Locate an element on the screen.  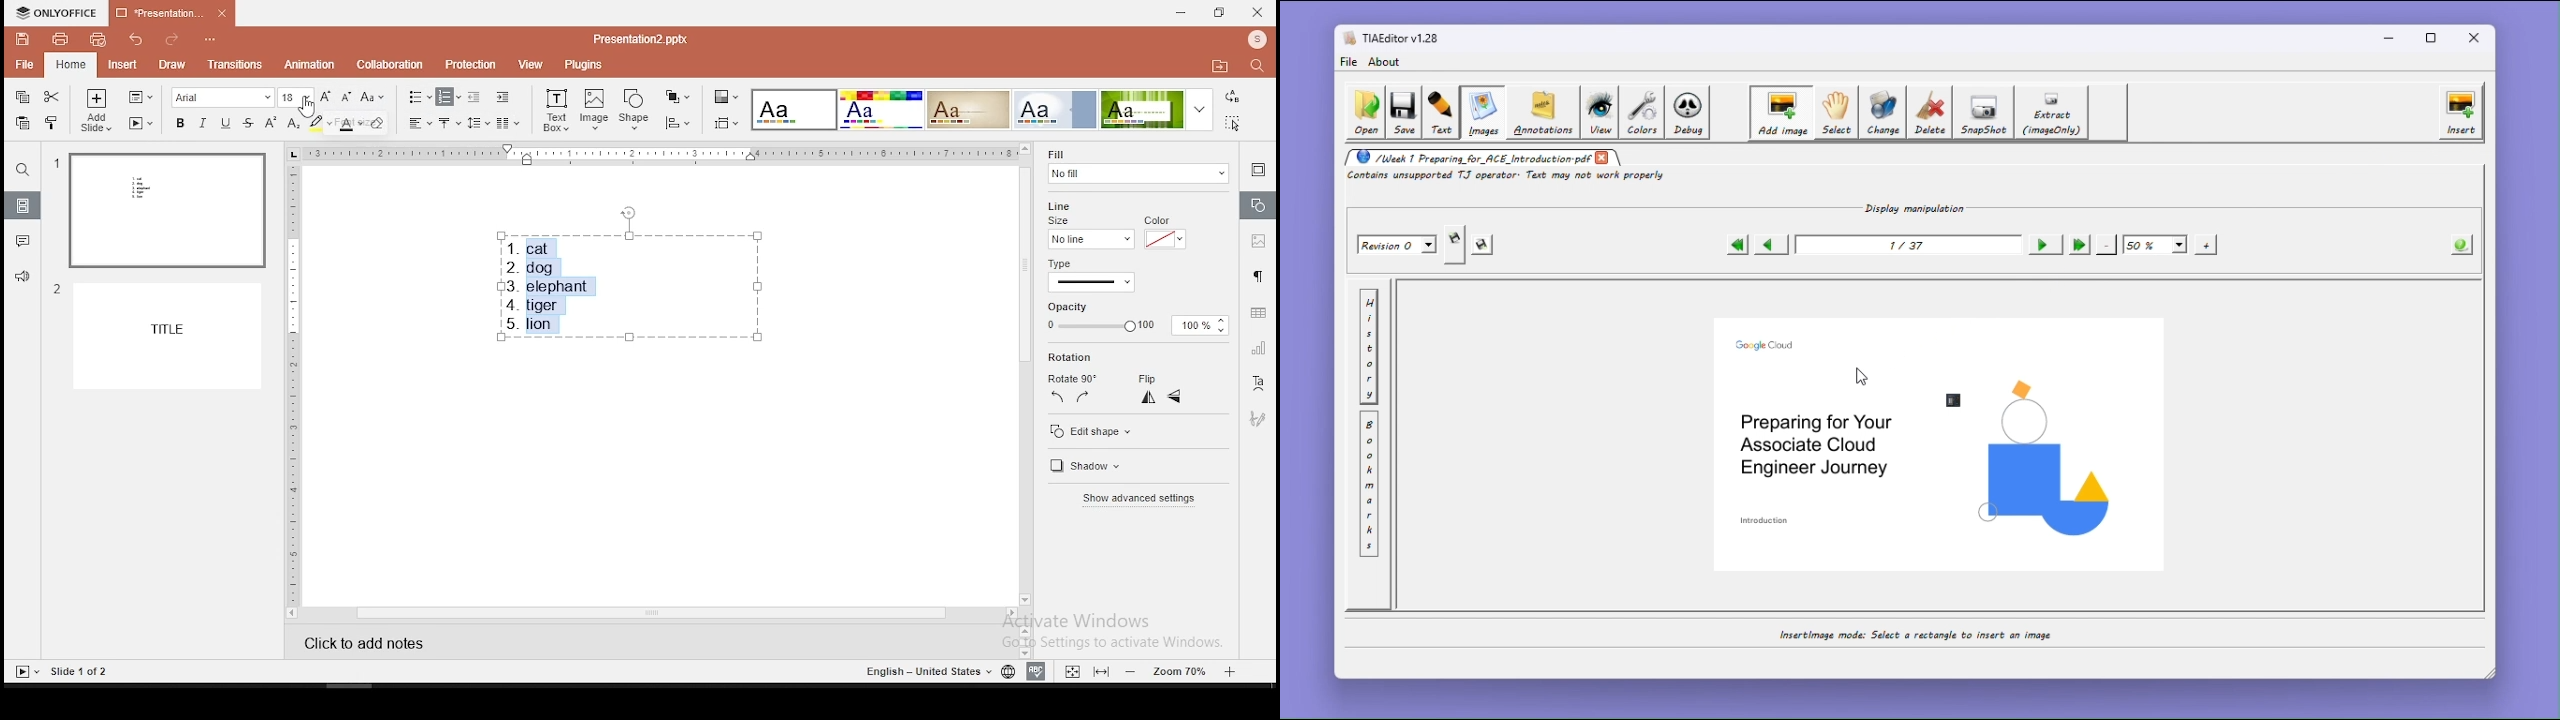
change slide layout is located at coordinates (140, 96).